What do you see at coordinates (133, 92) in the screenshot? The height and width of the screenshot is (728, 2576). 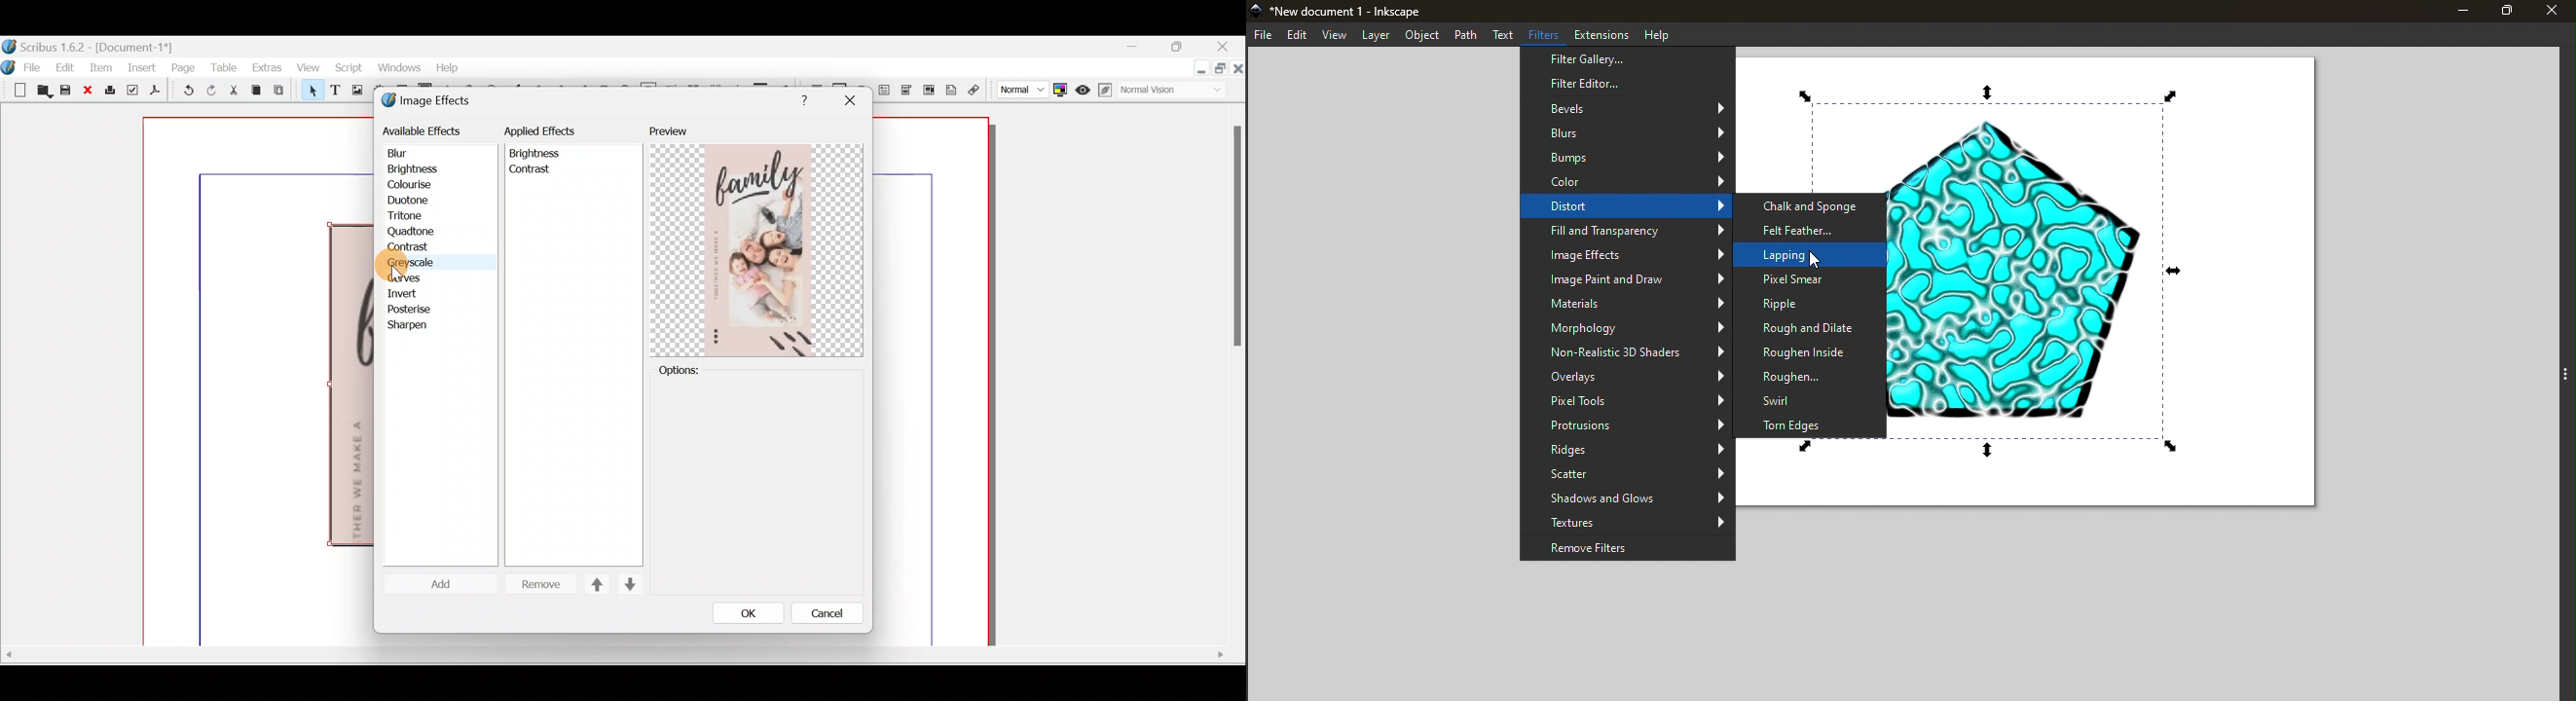 I see `Preflight verifier` at bounding box center [133, 92].